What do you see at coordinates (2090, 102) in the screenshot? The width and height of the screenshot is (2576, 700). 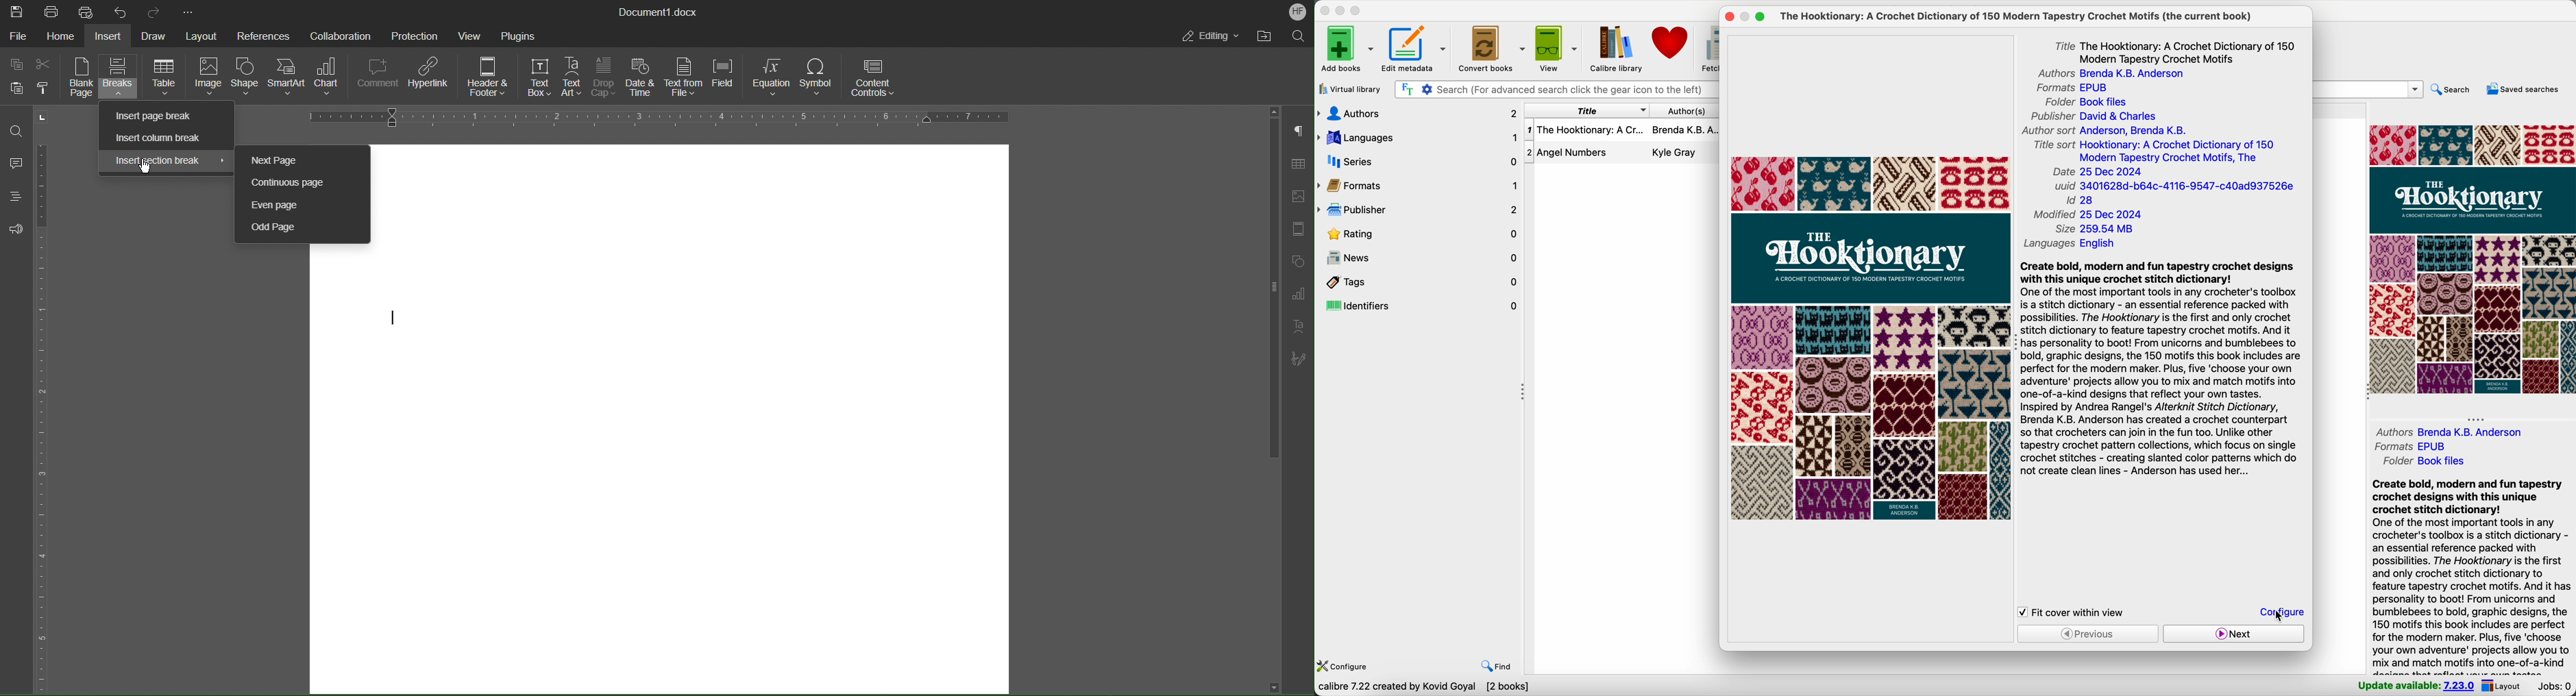 I see `folder` at bounding box center [2090, 102].